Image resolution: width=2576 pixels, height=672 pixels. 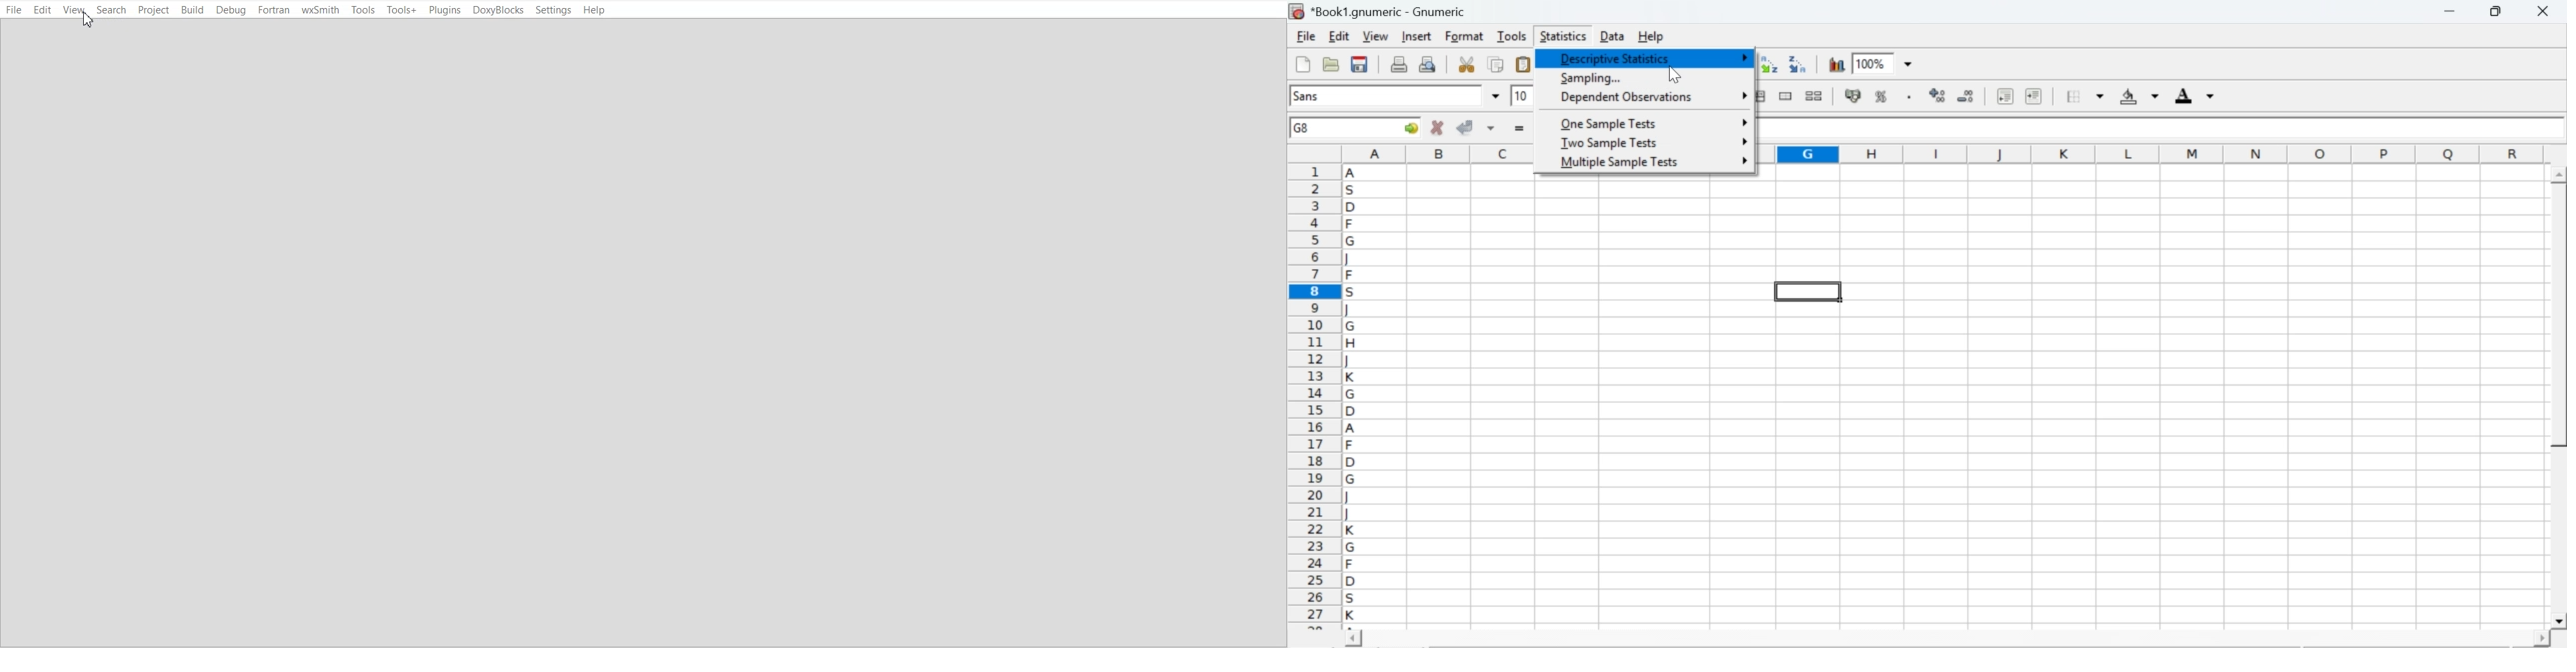 I want to click on center horizontally, so click(x=1702, y=96).